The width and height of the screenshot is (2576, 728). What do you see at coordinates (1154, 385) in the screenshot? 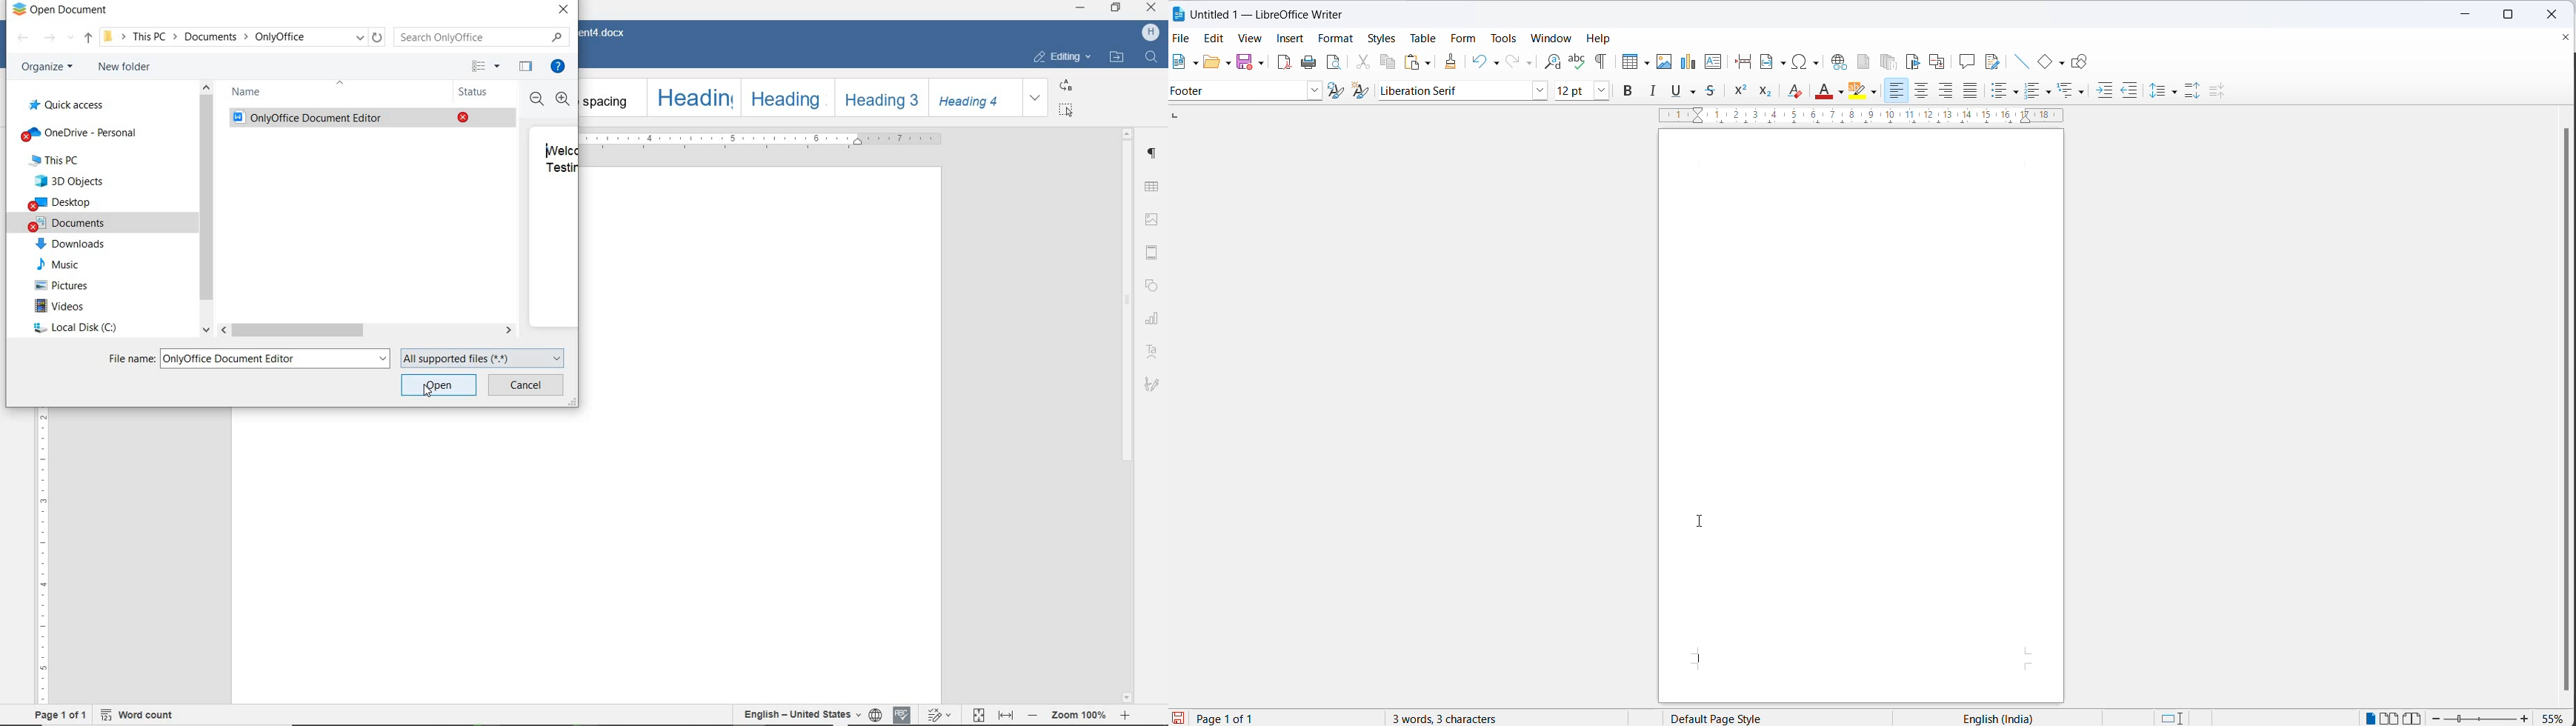
I see `Signature` at bounding box center [1154, 385].